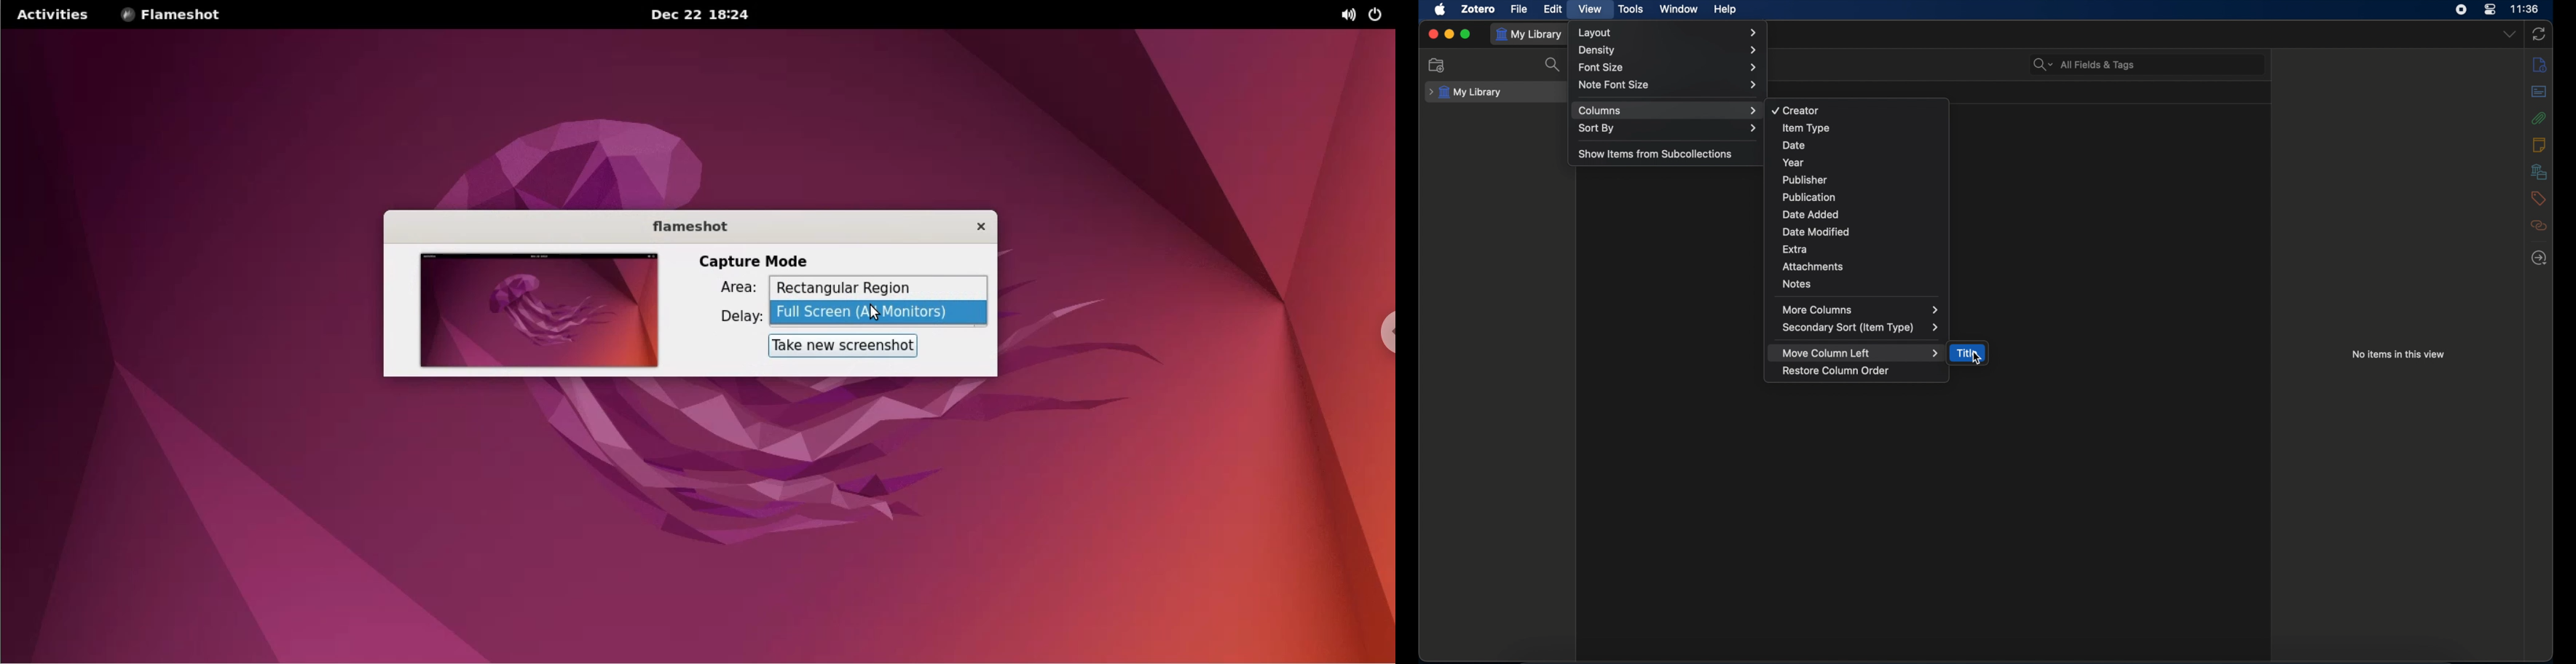 Image resolution: width=2576 pixels, height=672 pixels. I want to click on note font size, so click(1668, 85).